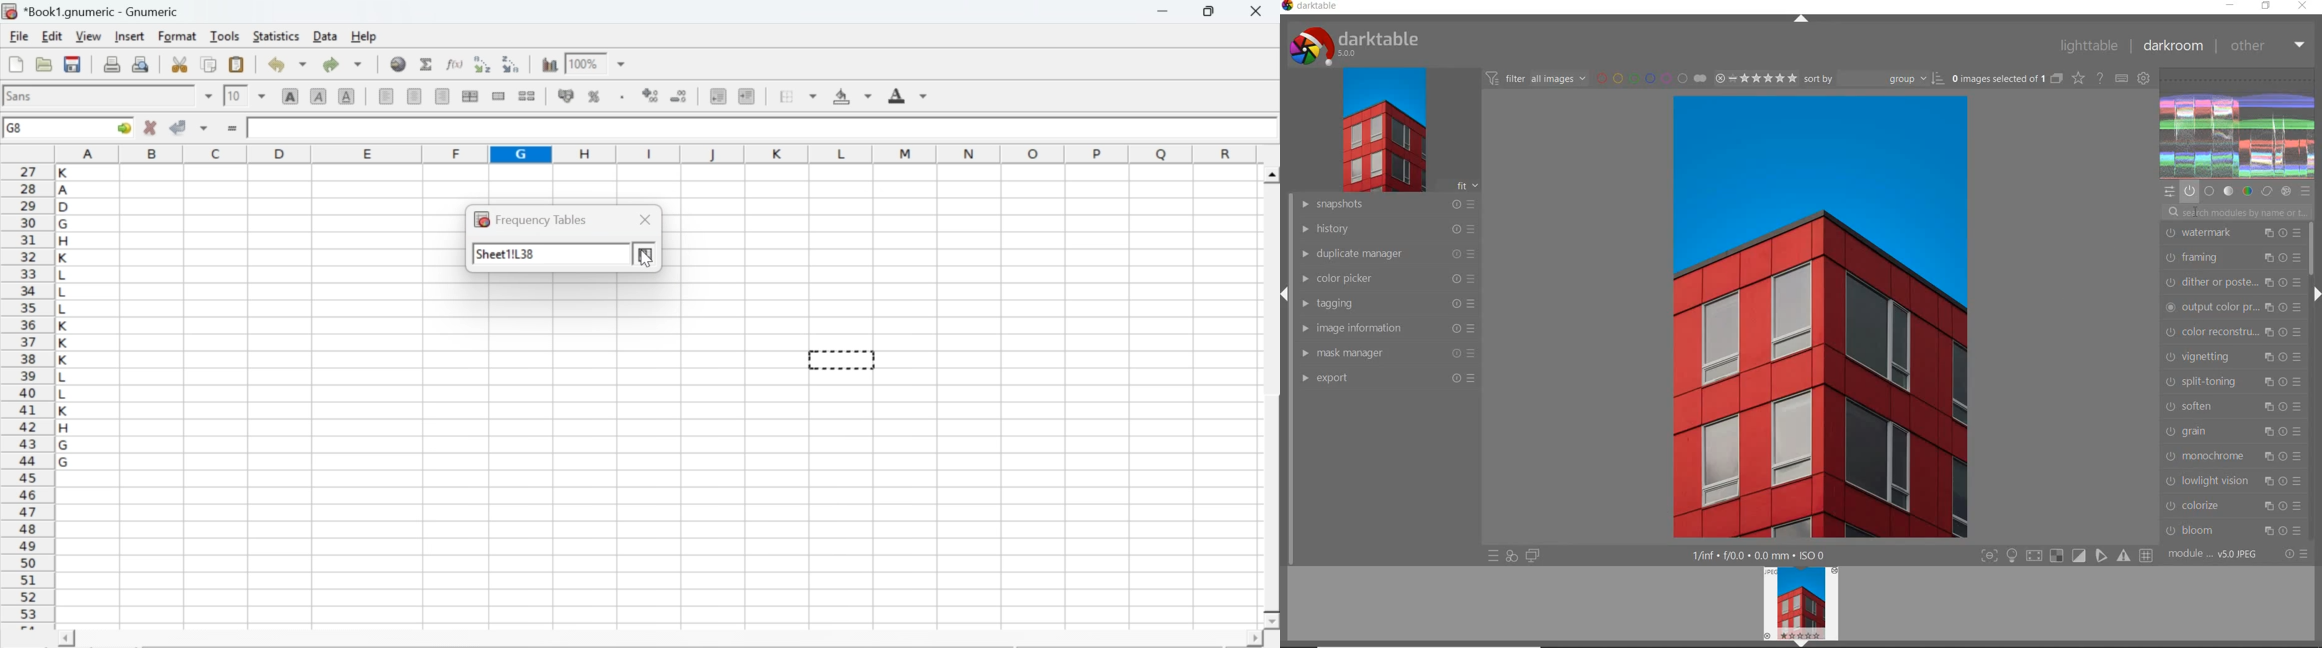 This screenshot has width=2324, height=672. What do you see at coordinates (1389, 354) in the screenshot?
I see `mask manager` at bounding box center [1389, 354].